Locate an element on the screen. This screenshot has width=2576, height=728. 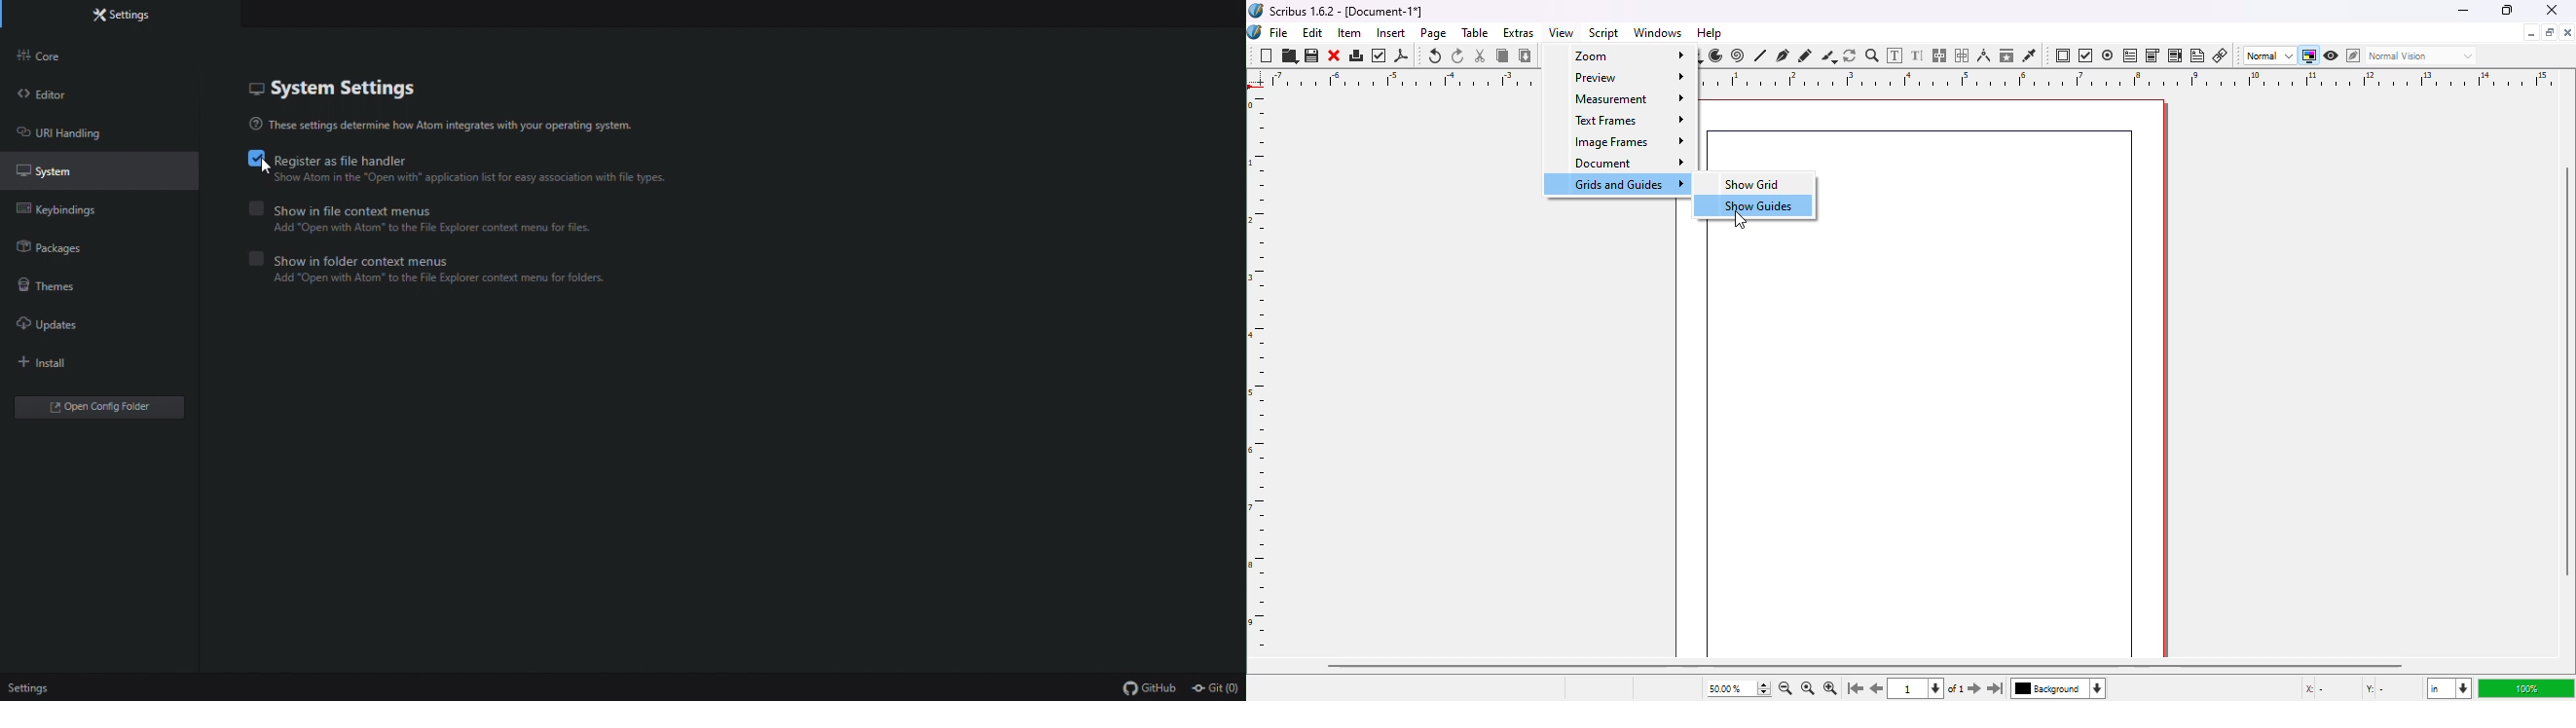
toggle color management system is located at coordinates (2308, 55).